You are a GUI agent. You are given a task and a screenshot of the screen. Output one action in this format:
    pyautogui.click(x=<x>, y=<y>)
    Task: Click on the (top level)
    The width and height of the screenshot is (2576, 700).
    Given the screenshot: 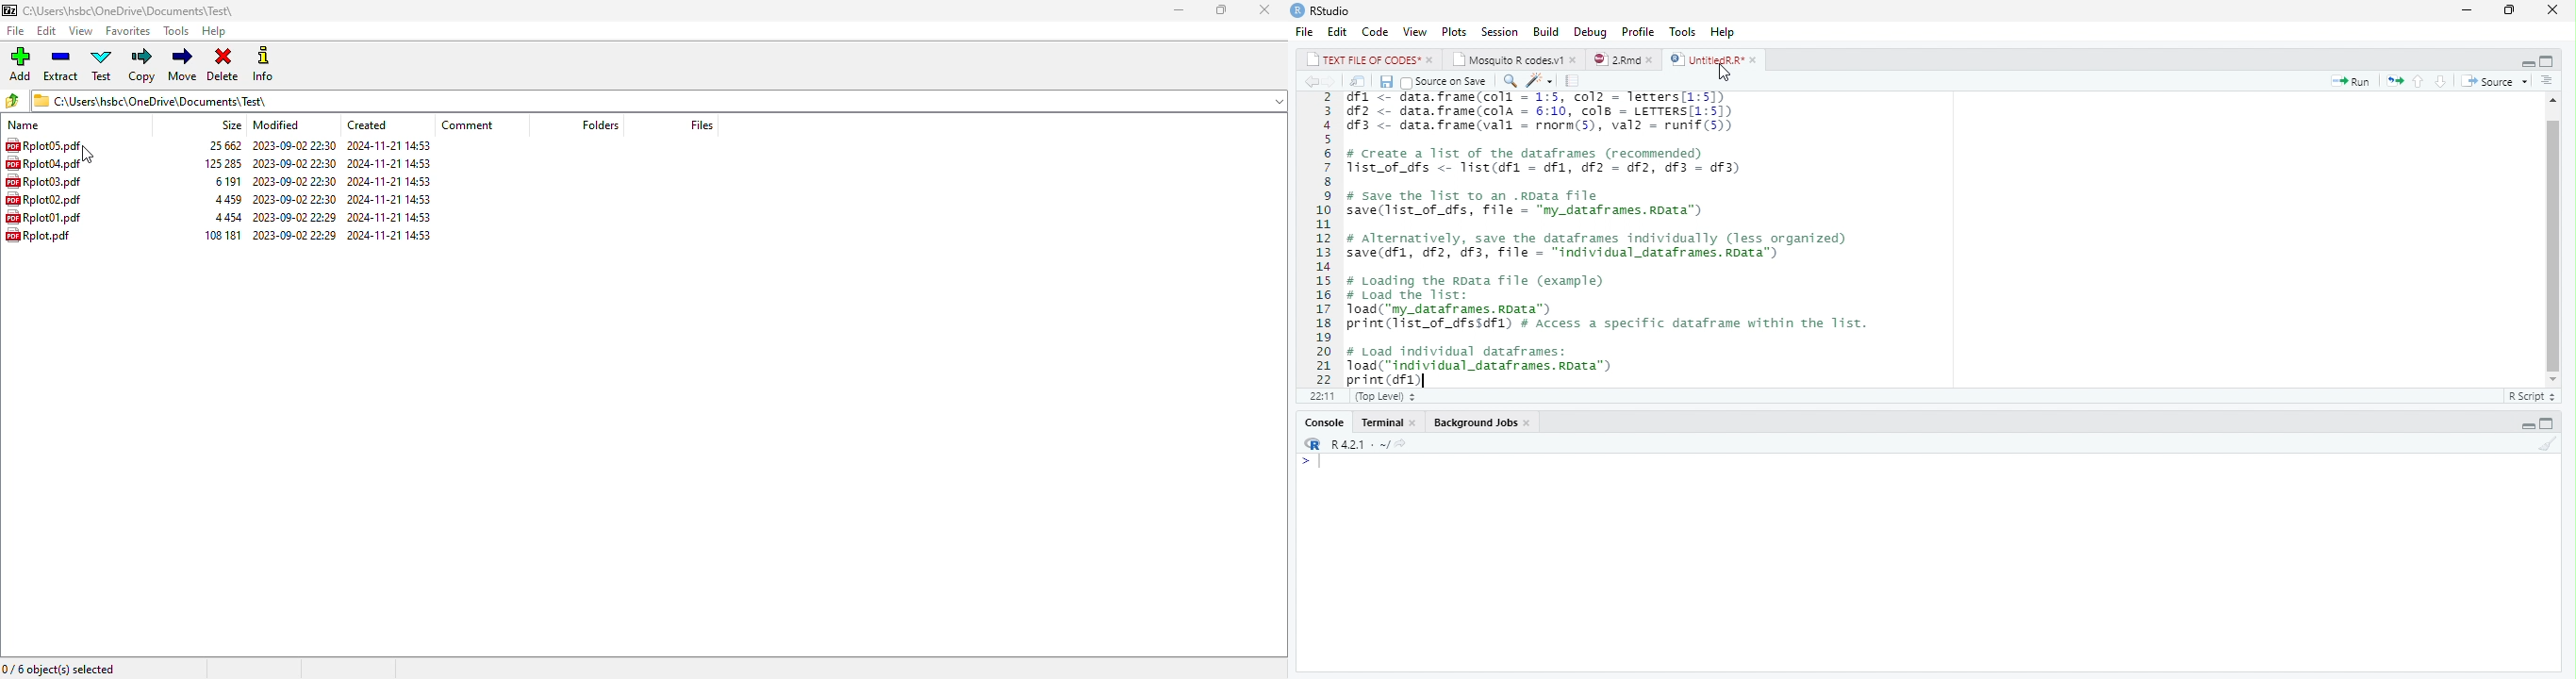 What is the action you would take?
    pyautogui.click(x=1383, y=396)
    